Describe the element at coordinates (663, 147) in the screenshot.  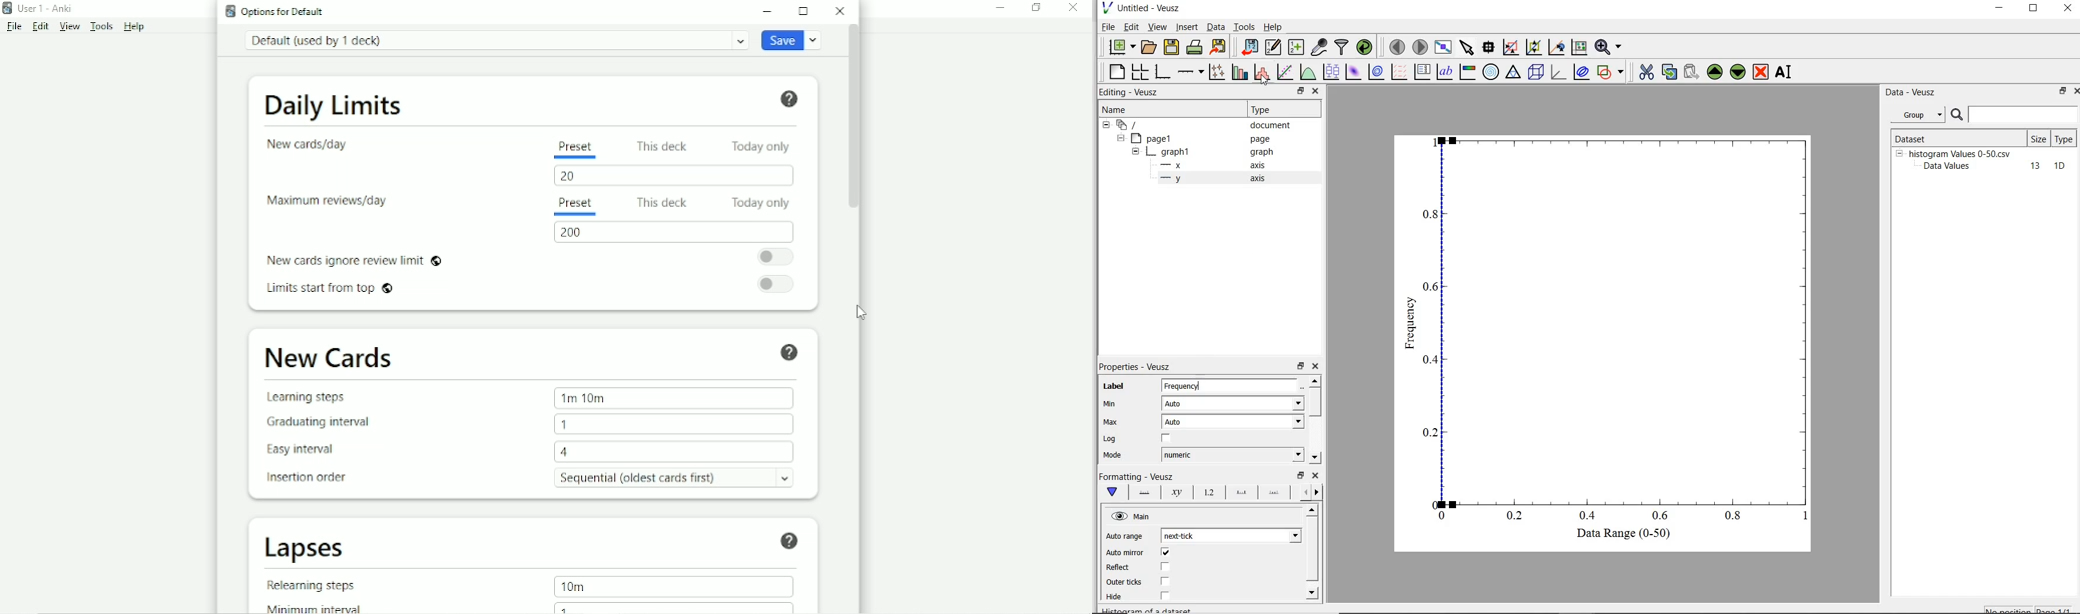
I see `This deck` at that location.